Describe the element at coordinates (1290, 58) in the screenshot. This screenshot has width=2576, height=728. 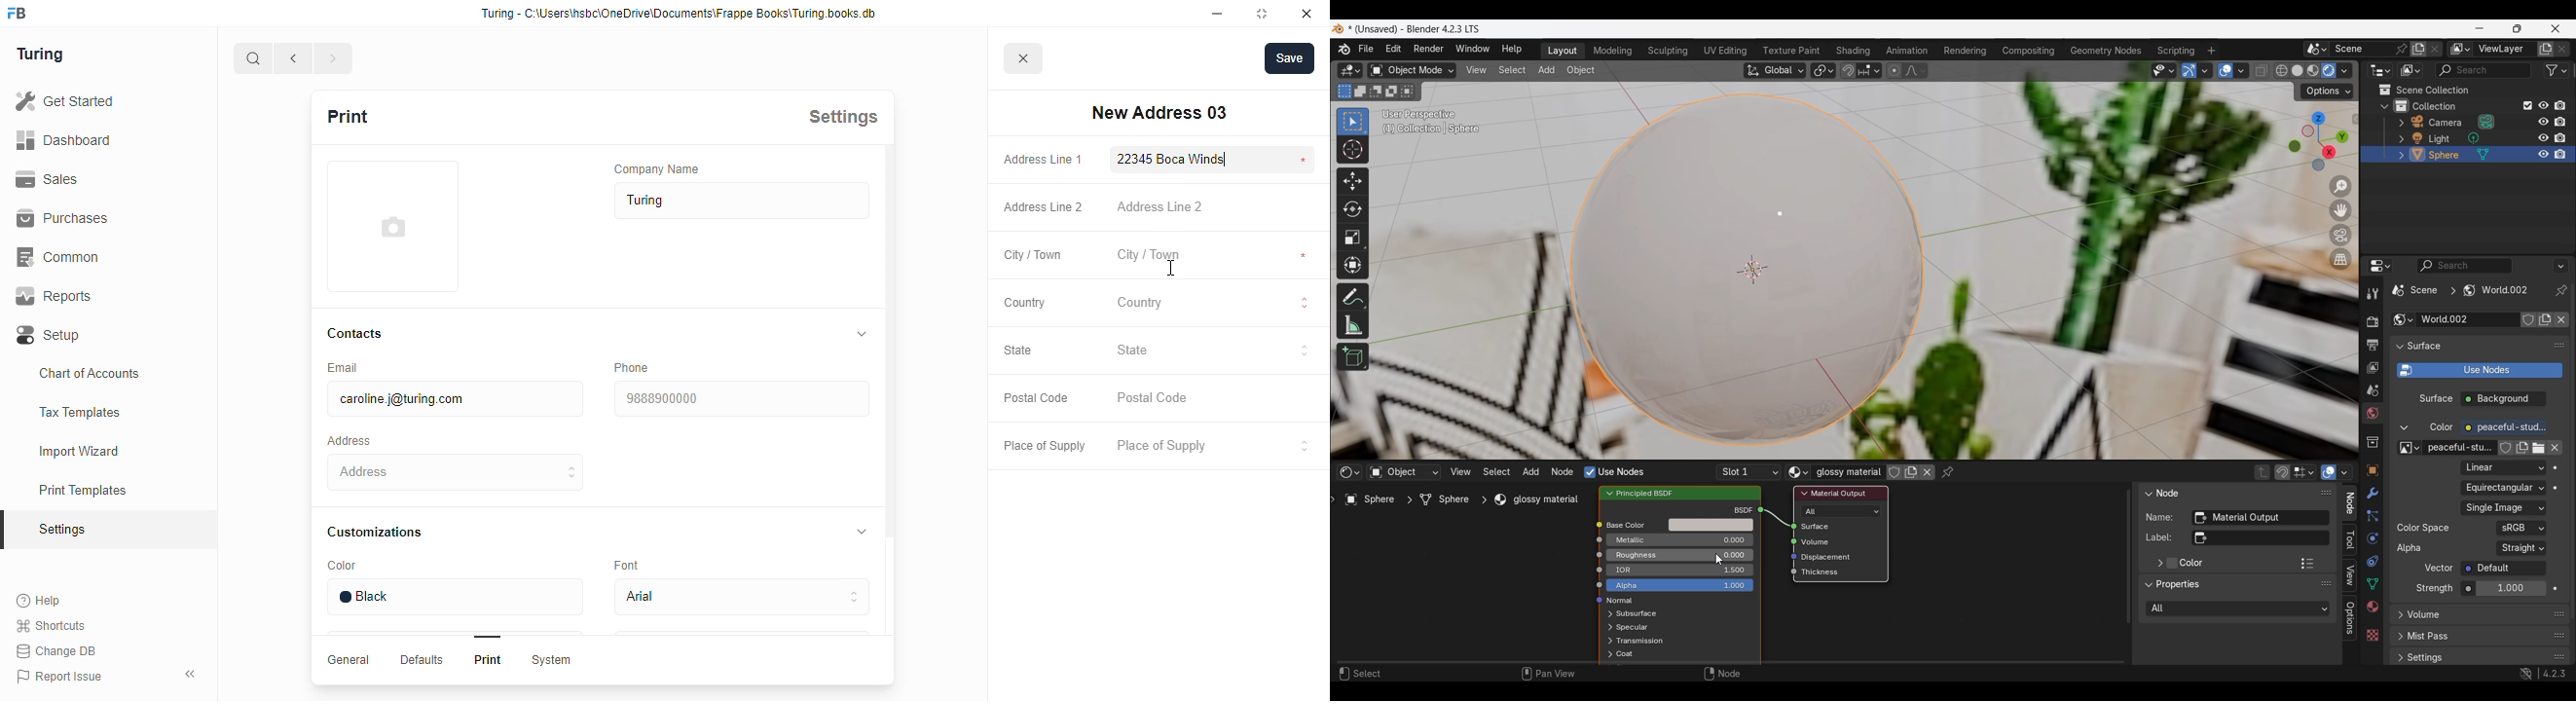
I see `save` at that location.